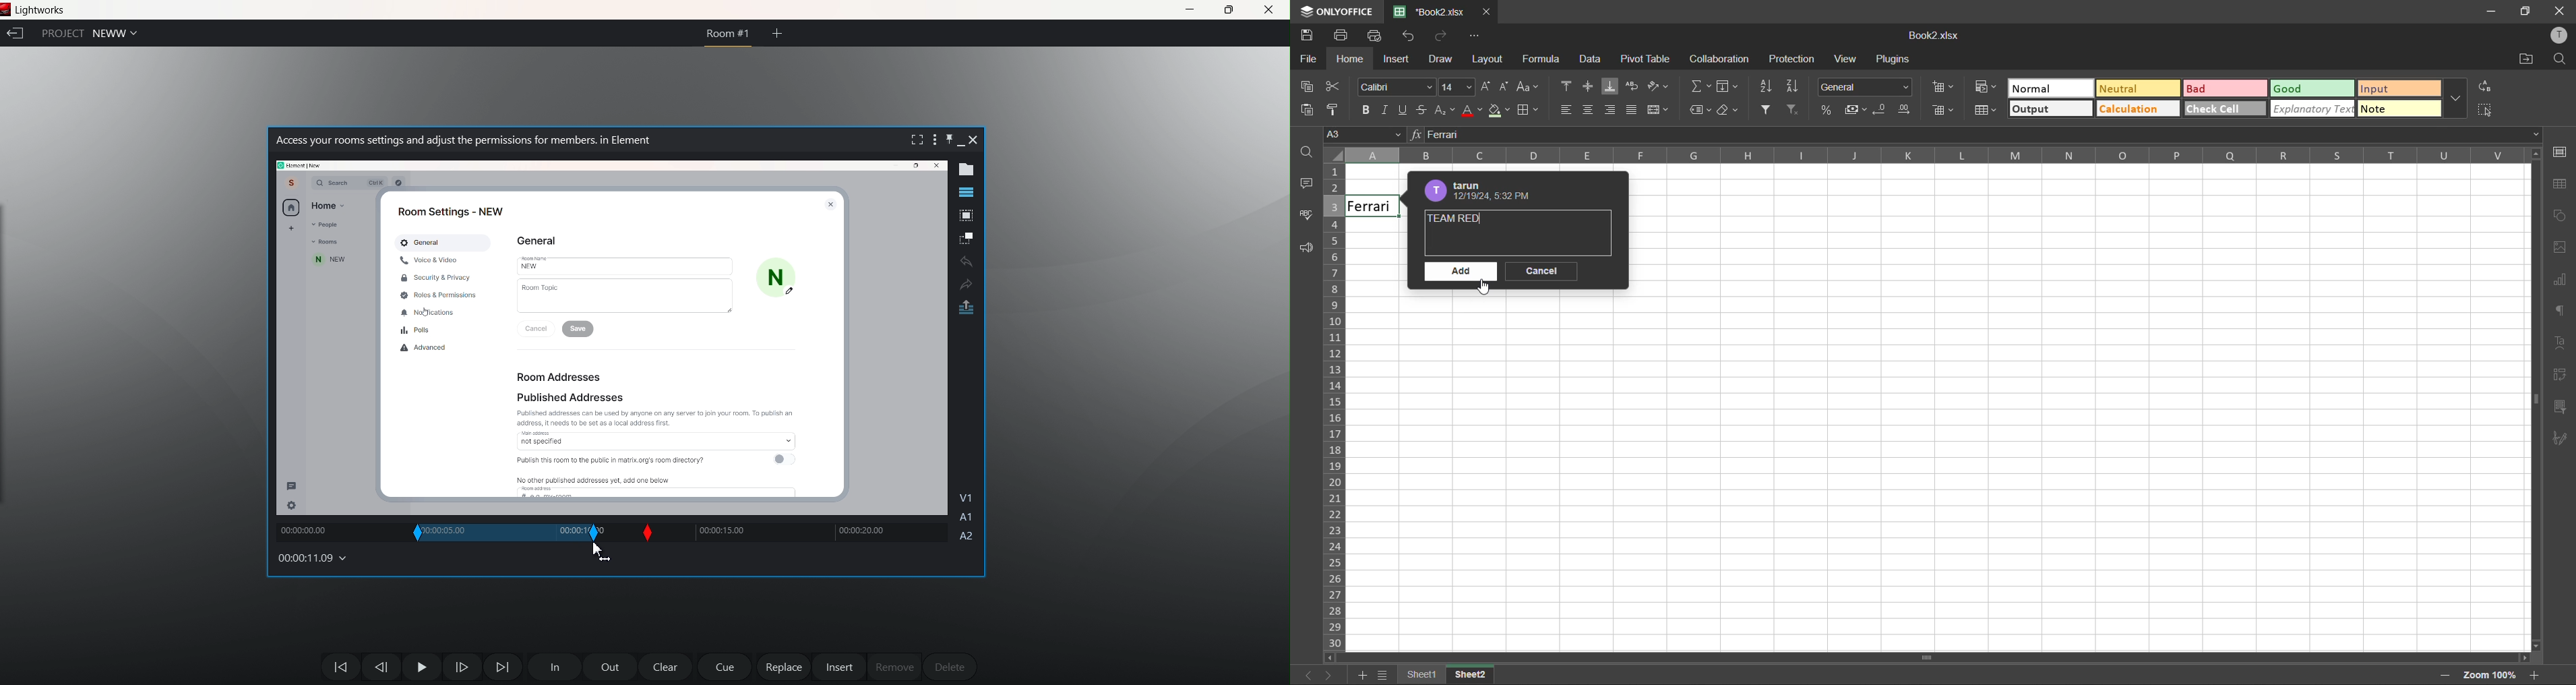 This screenshot has height=700, width=2576. Describe the element at coordinates (1334, 407) in the screenshot. I see `row numbers` at that location.